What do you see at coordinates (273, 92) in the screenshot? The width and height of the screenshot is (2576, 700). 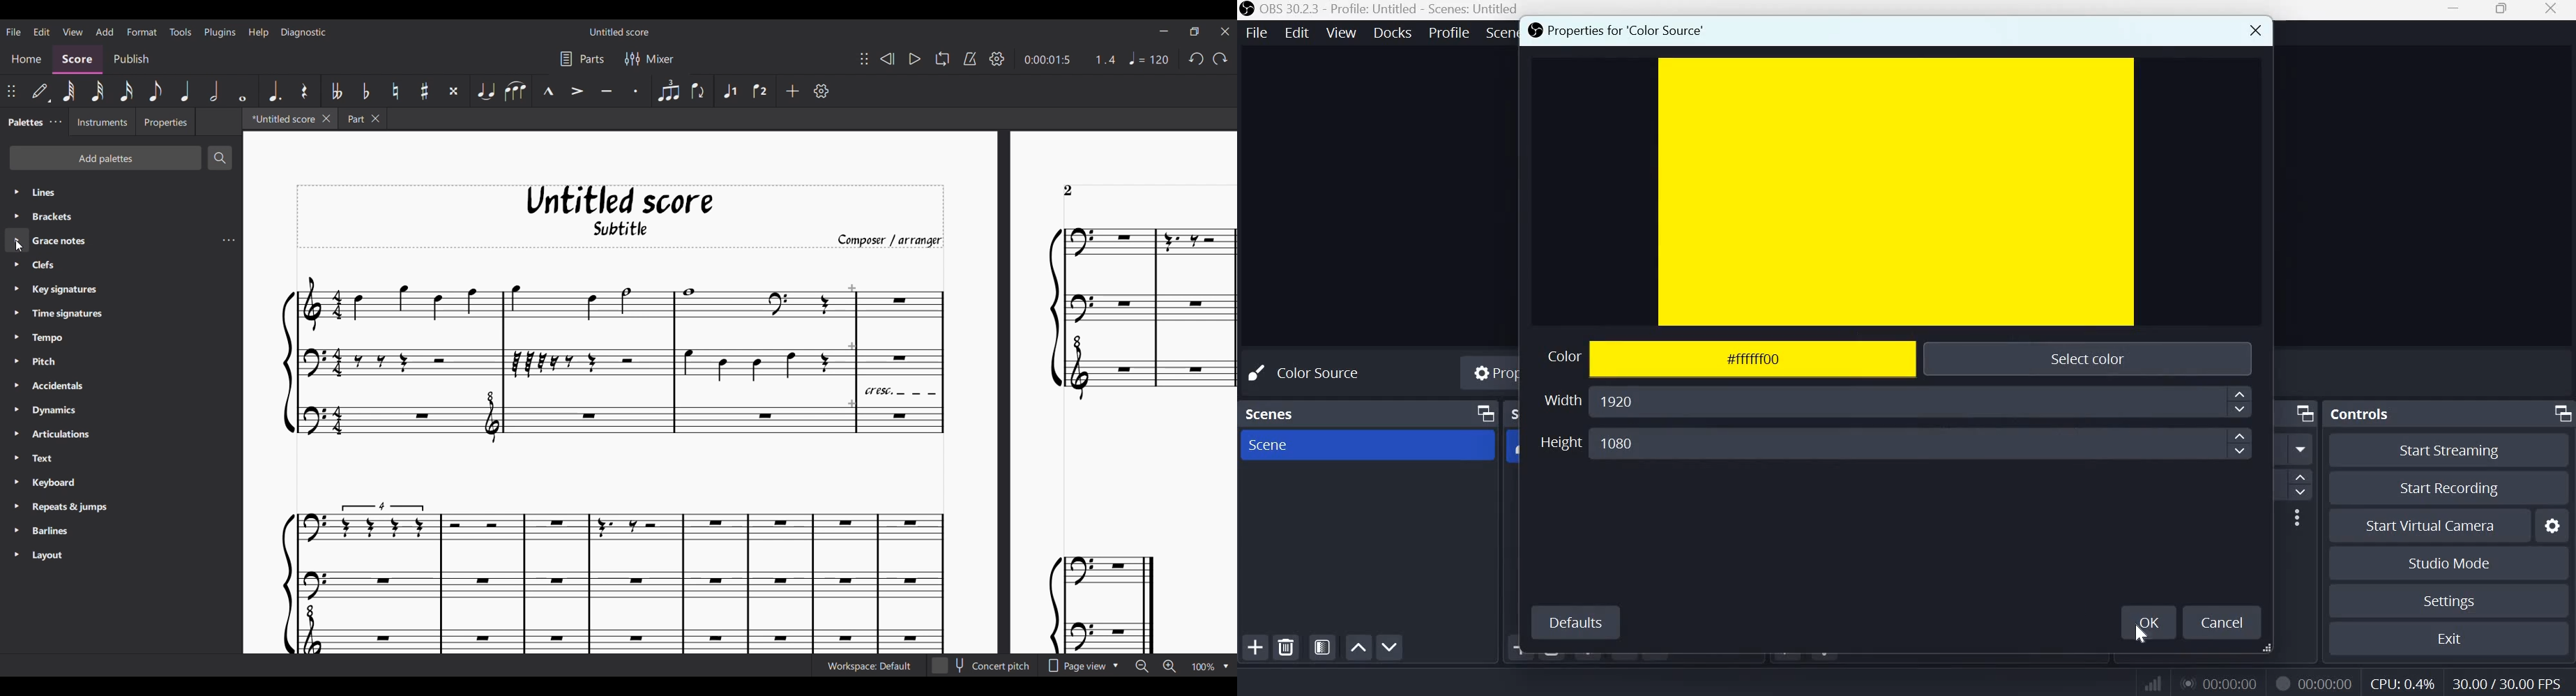 I see `Augmentation dot` at bounding box center [273, 92].